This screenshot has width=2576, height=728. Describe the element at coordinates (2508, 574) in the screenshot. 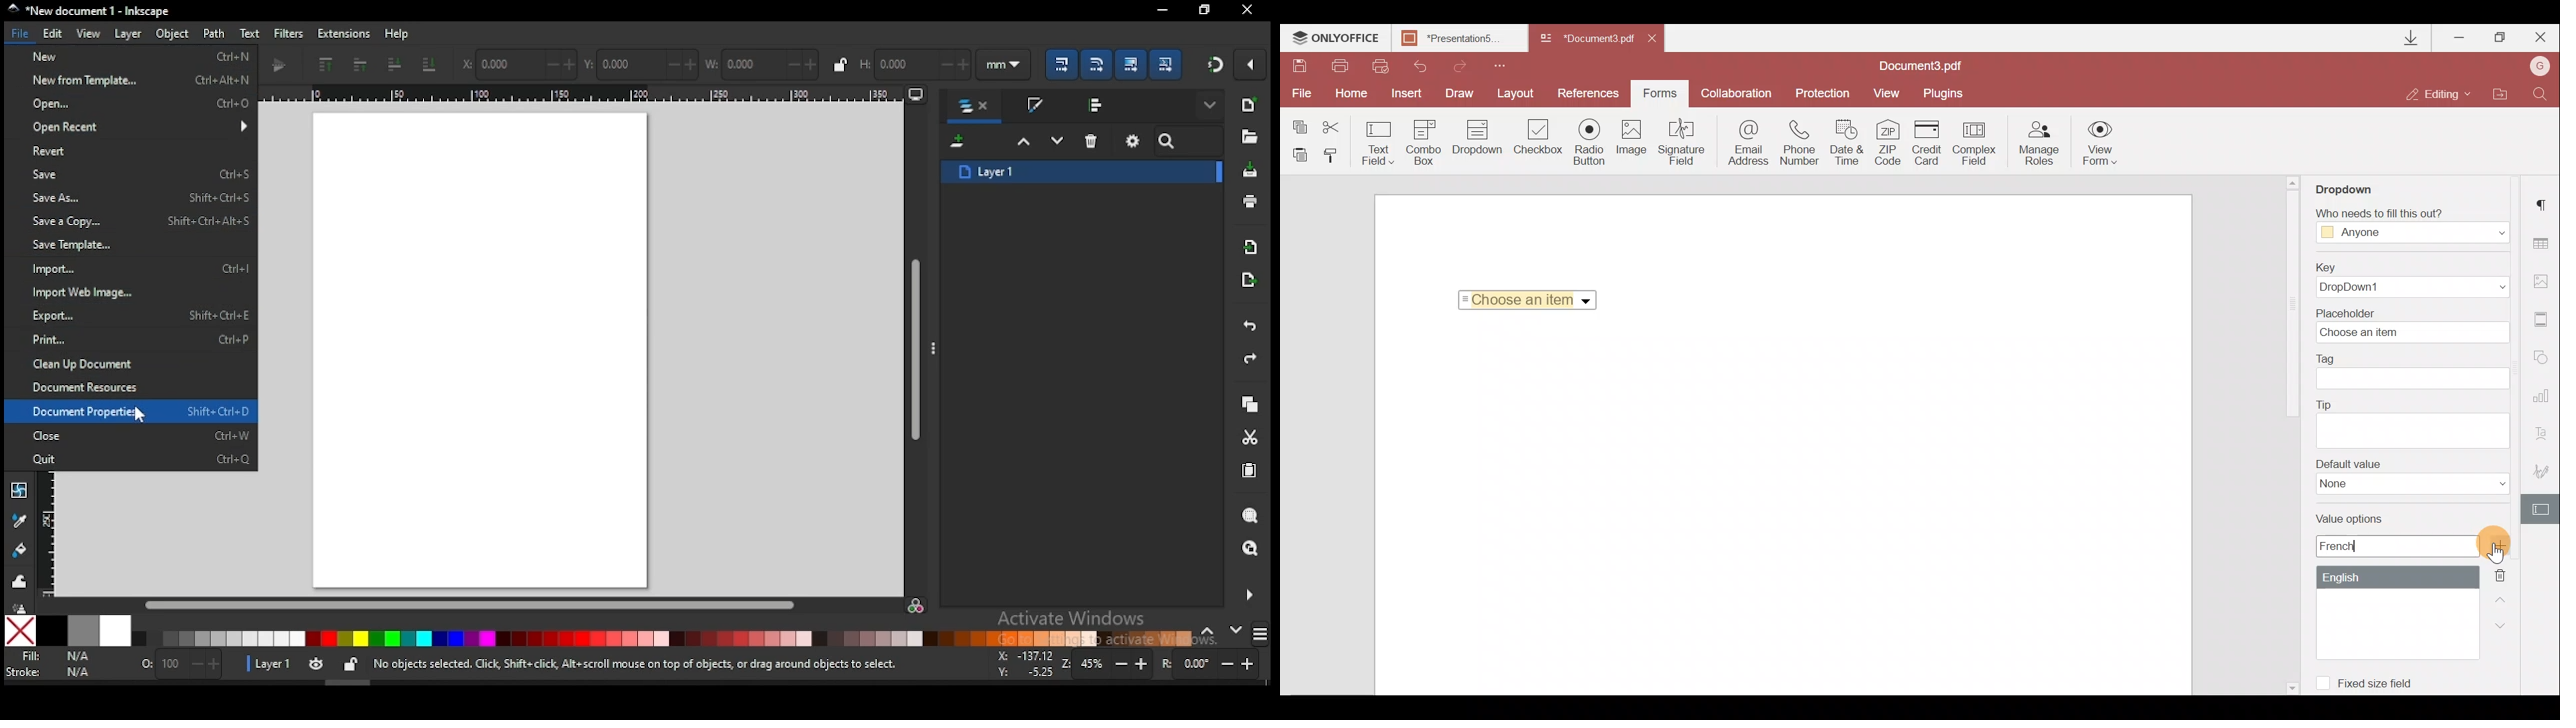

I see `Delete` at that location.